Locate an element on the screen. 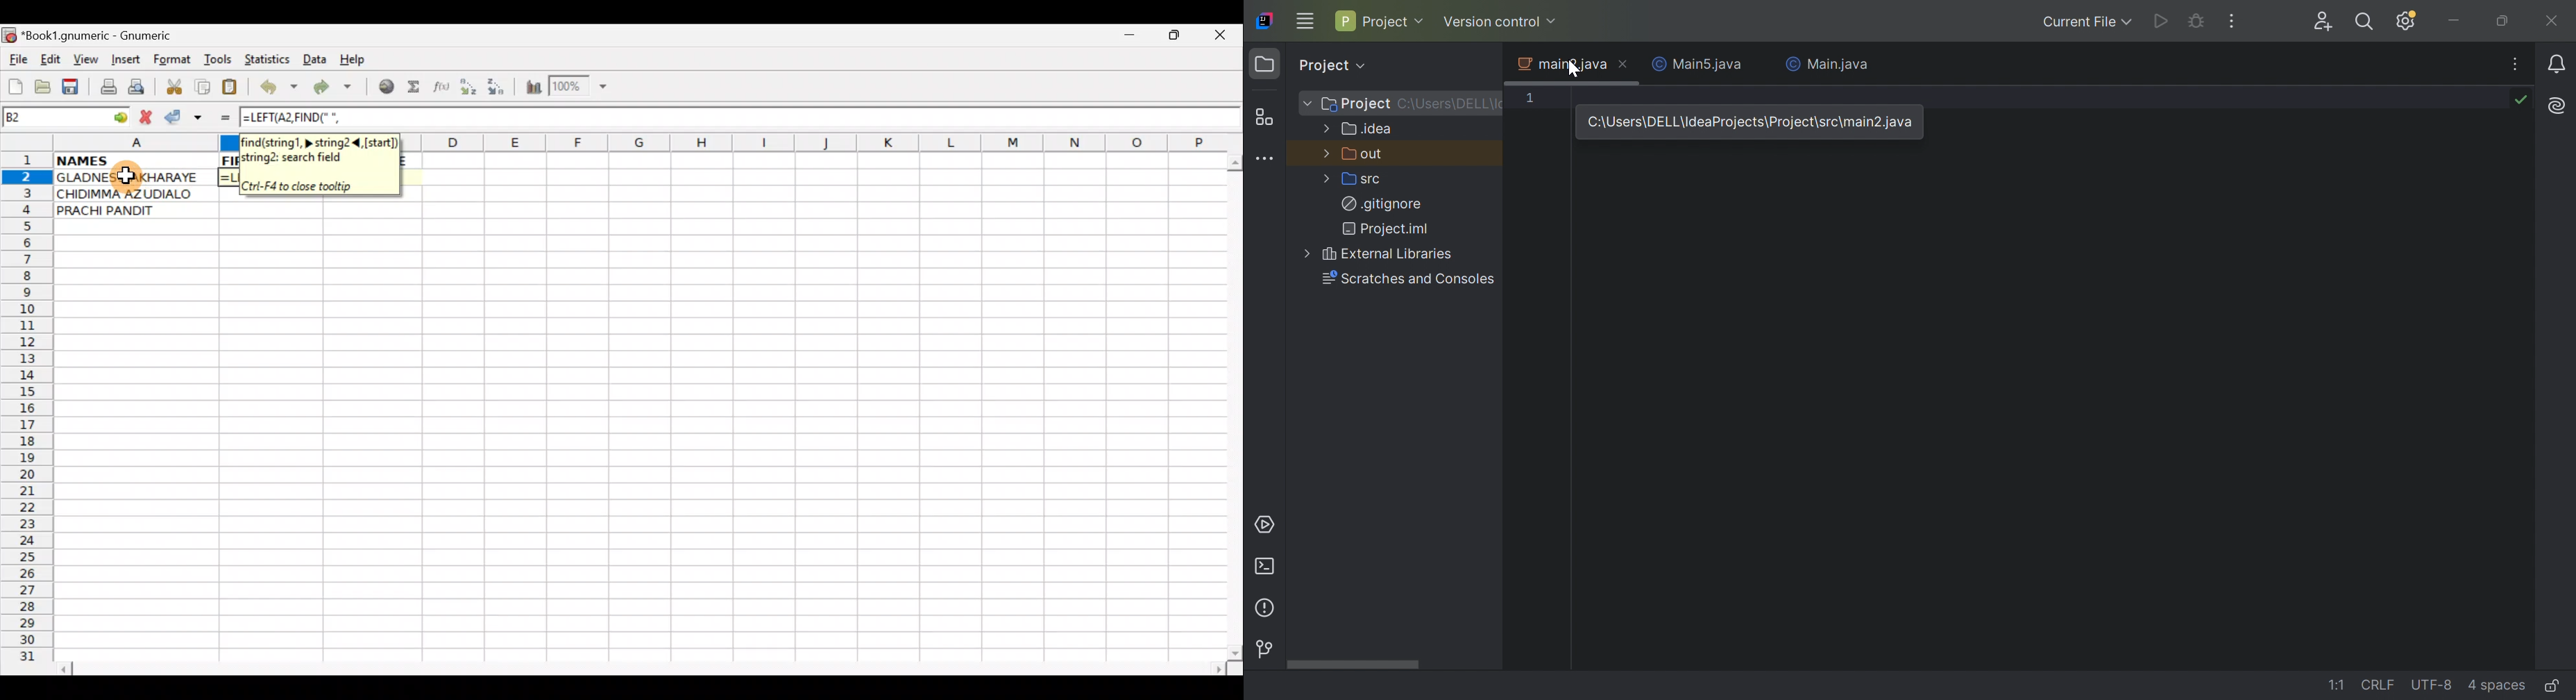 This screenshot has width=2576, height=700. Sum in the current cell is located at coordinates (418, 88).